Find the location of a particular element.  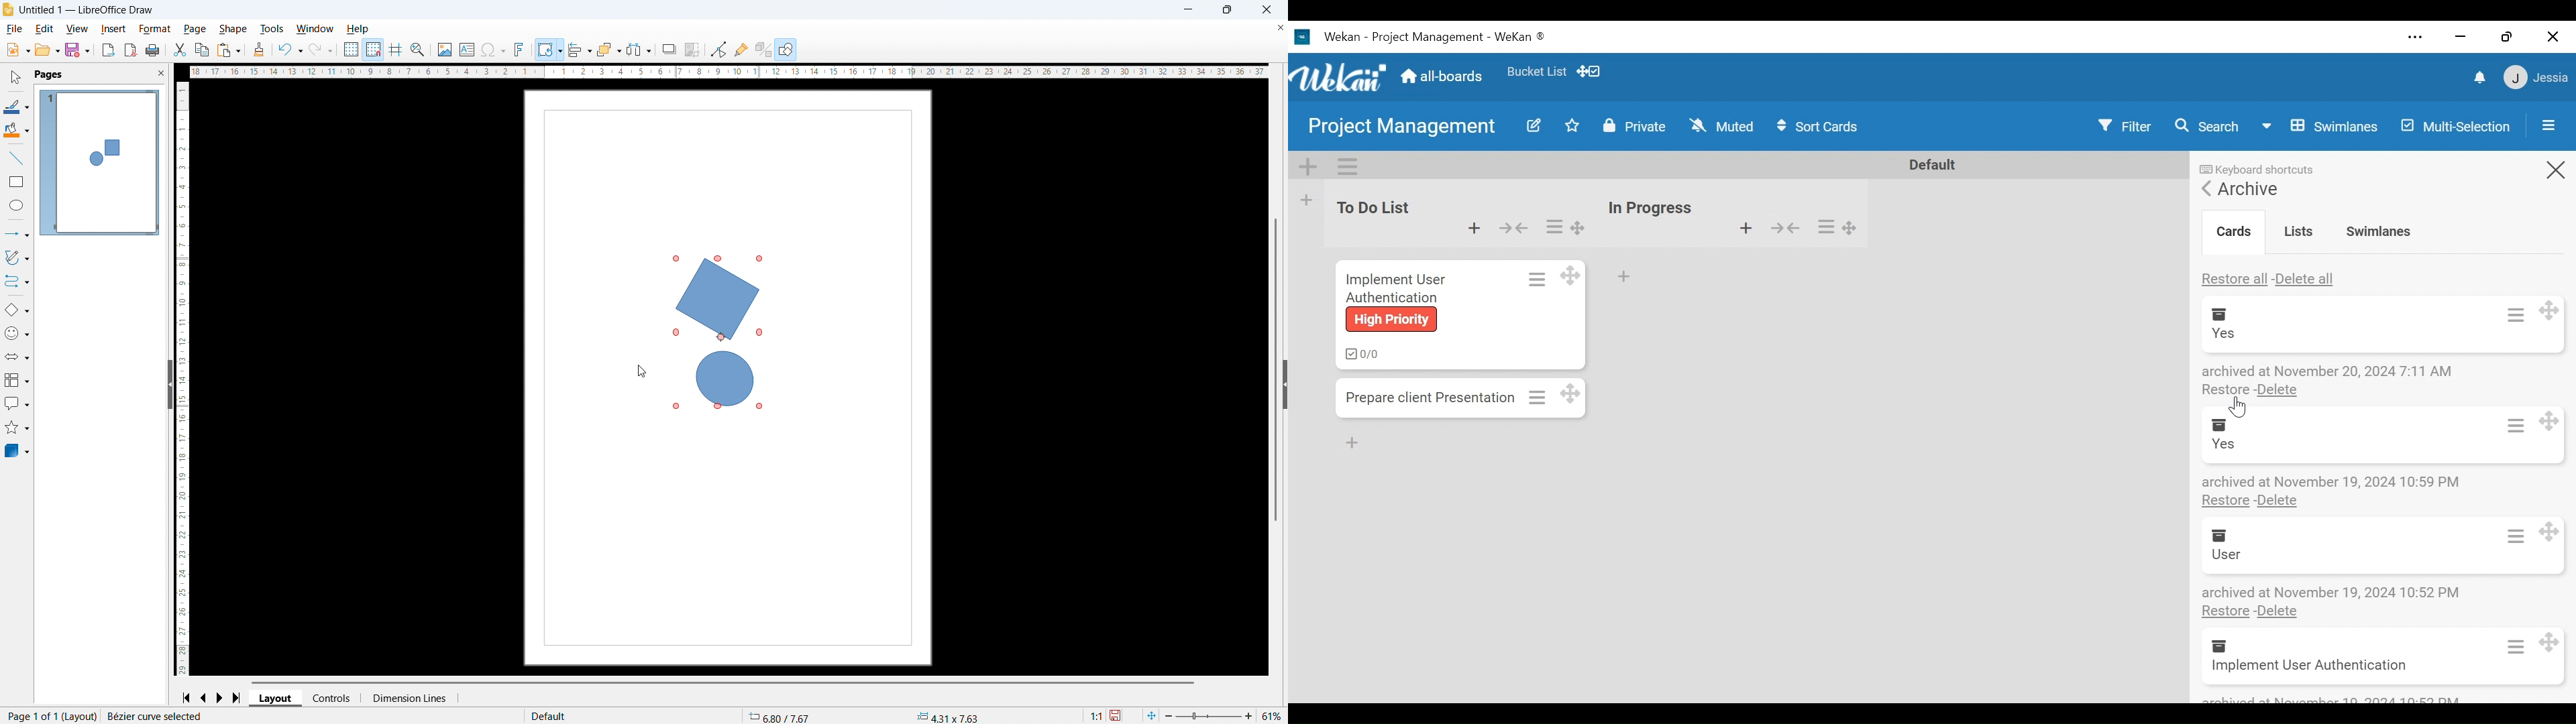

shape  is located at coordinates (233, 29).